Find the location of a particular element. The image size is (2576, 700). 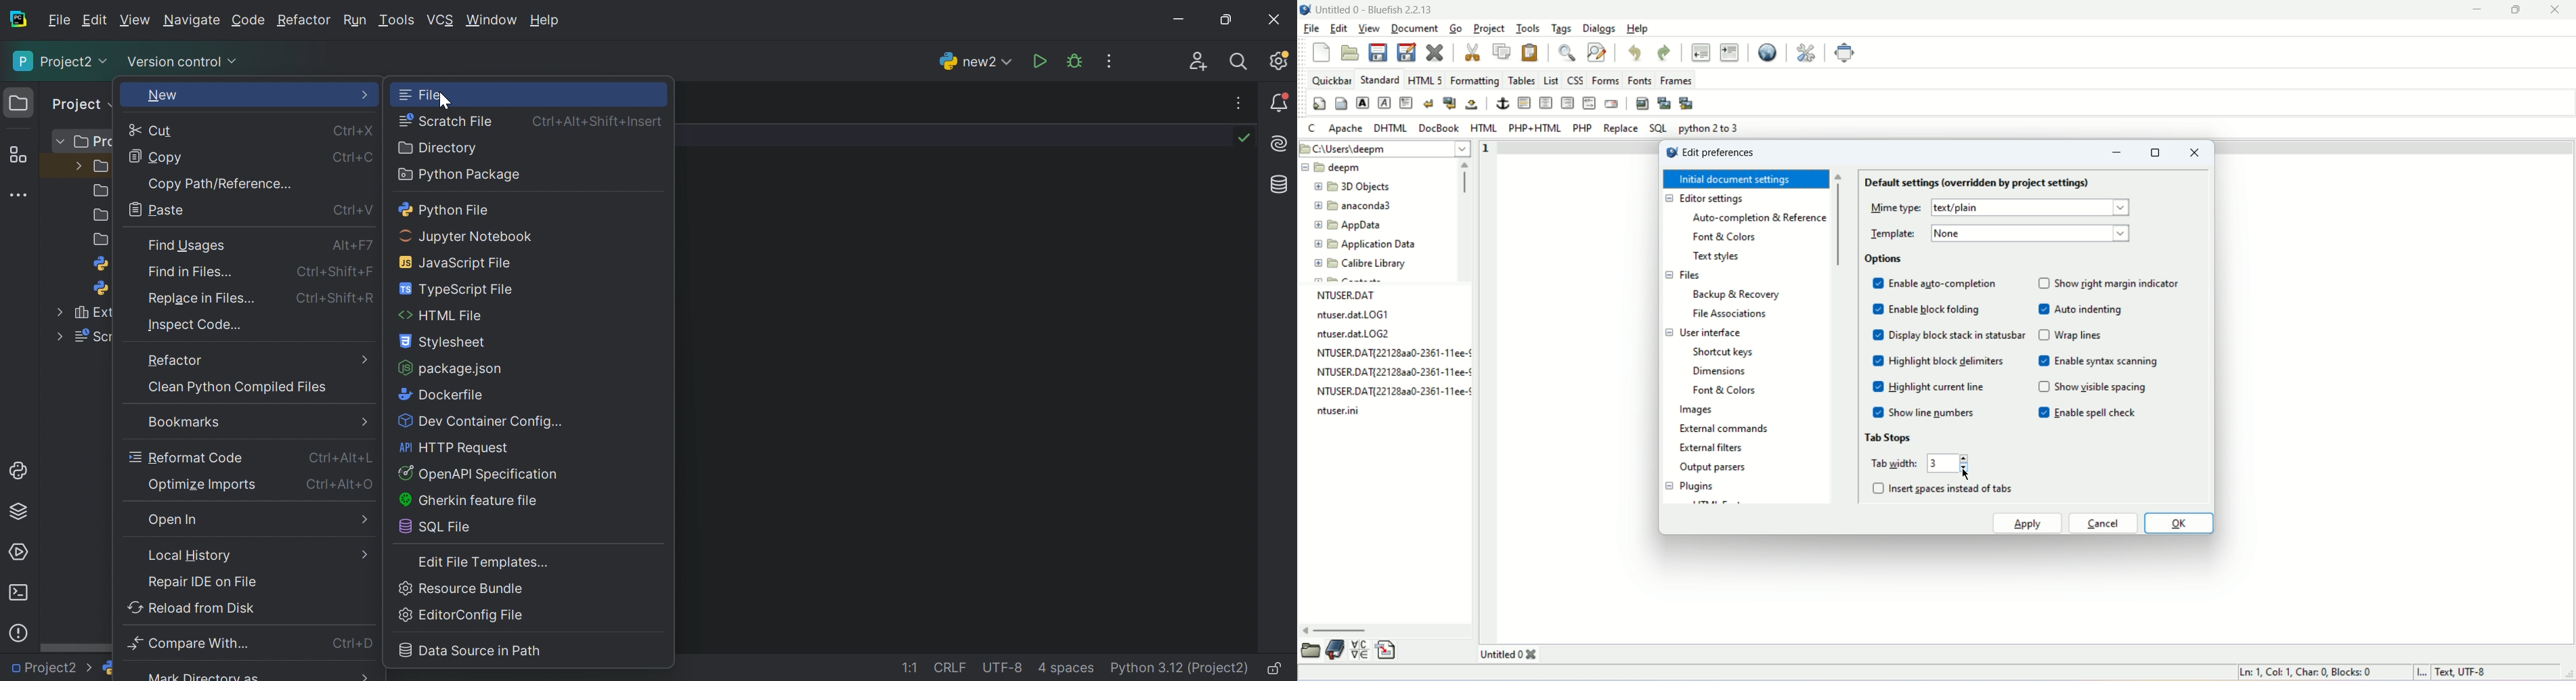

DHTML is located at coordinates (1388, 125).